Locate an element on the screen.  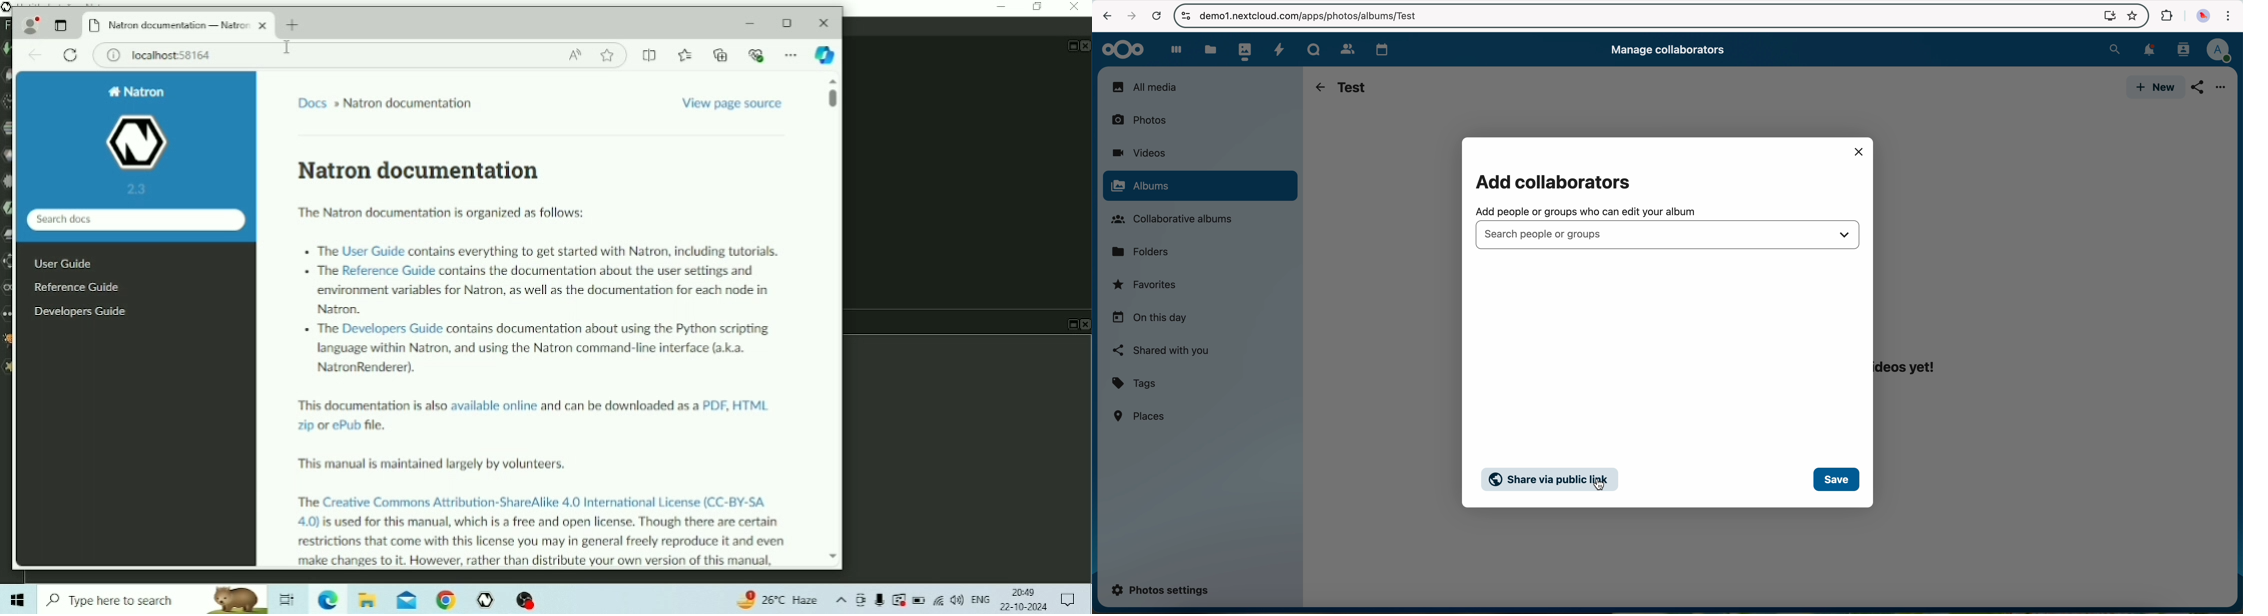
tags is located at coordinates (1134, 384).